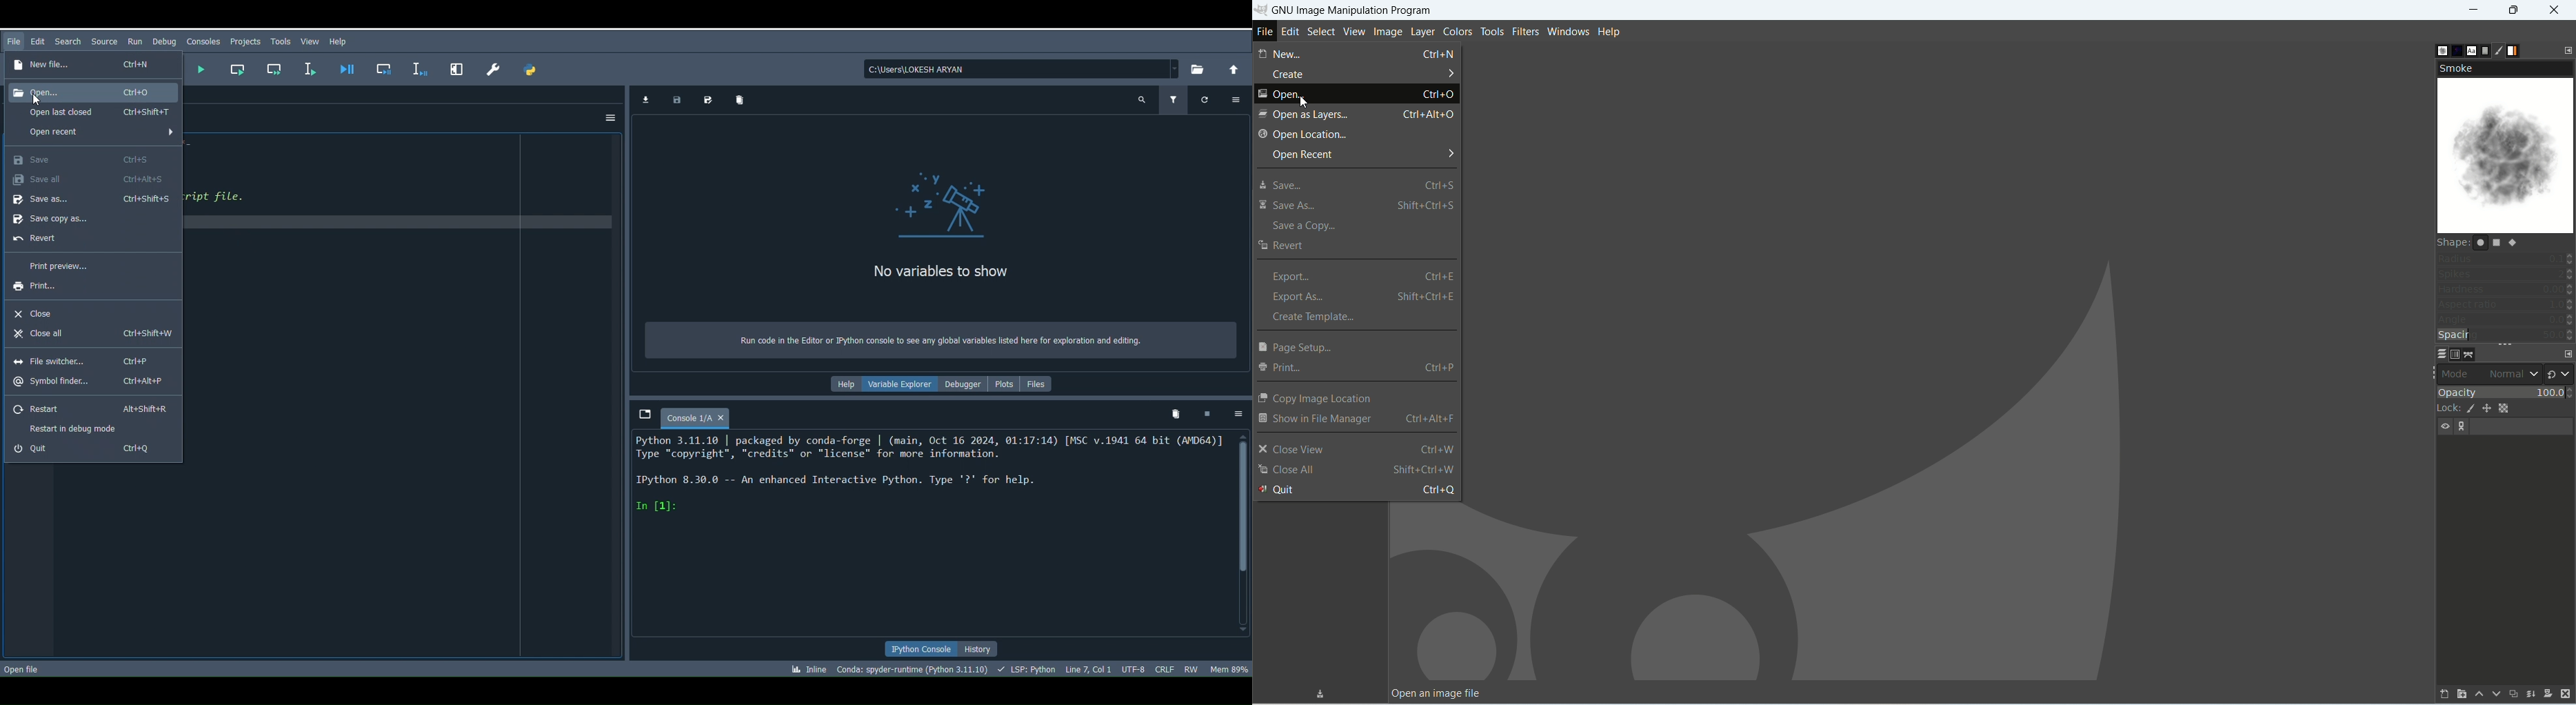  Describe the element at coordinates (1362, 74) in the screenshot. I see `create` at that location.